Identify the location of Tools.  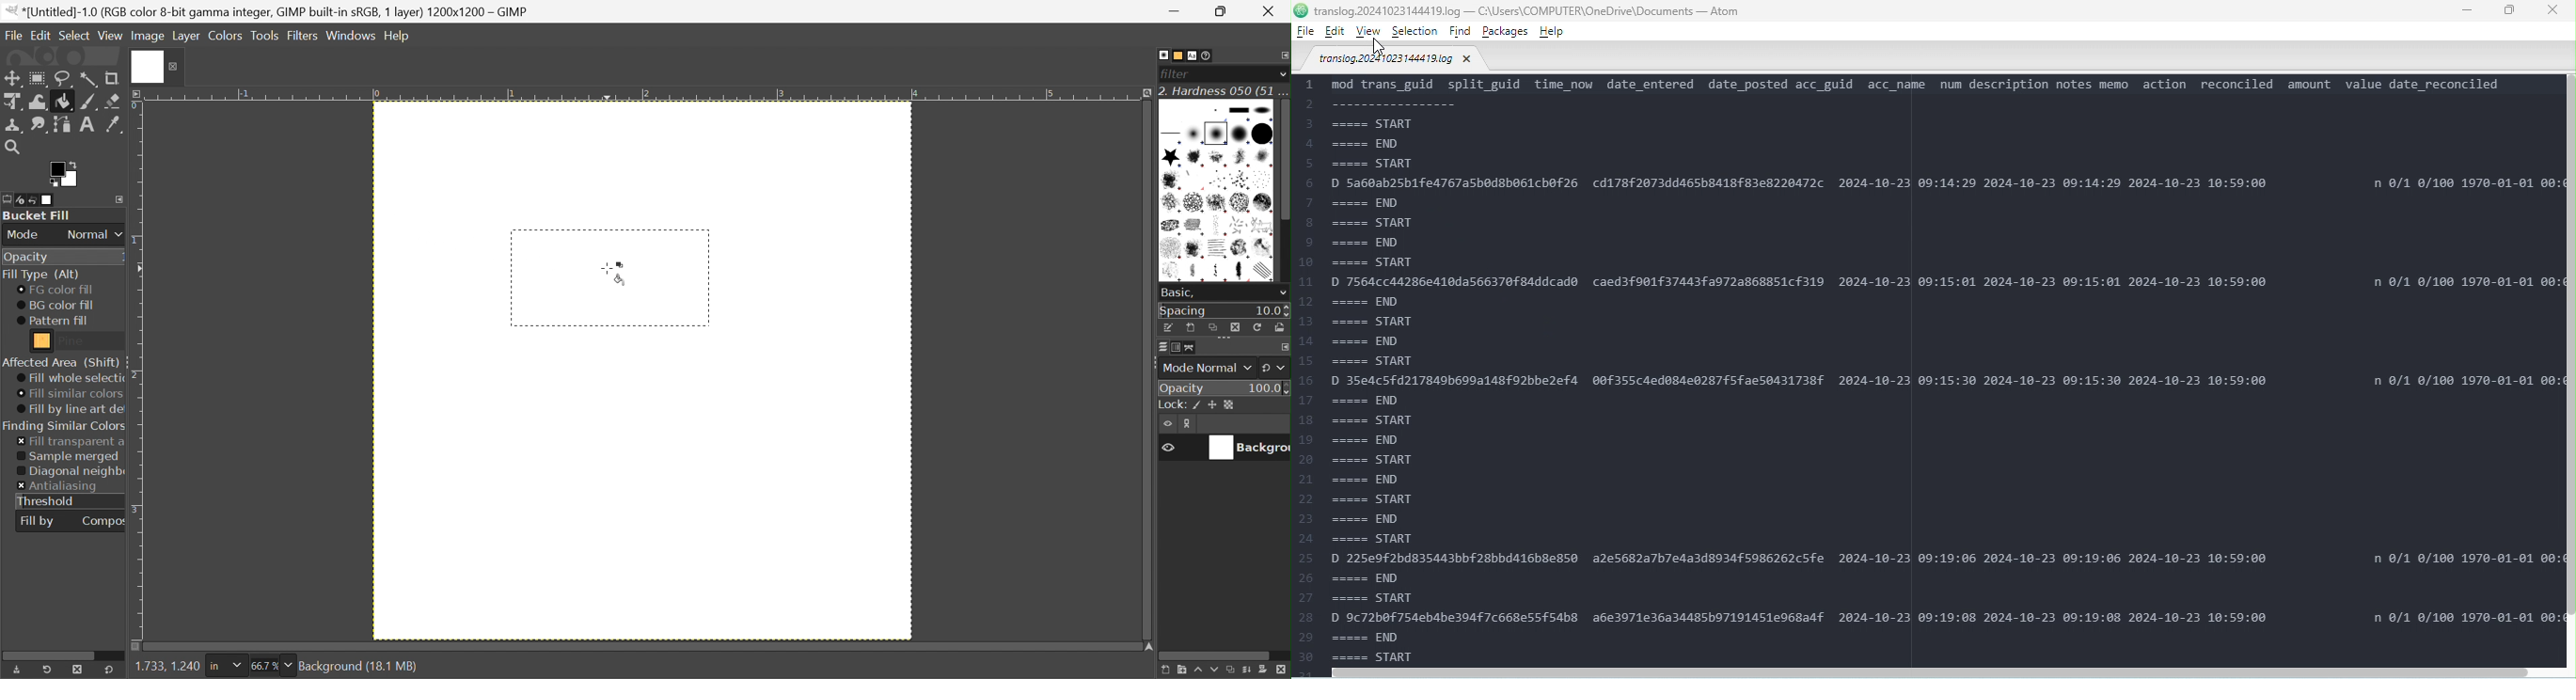
(265, 36).